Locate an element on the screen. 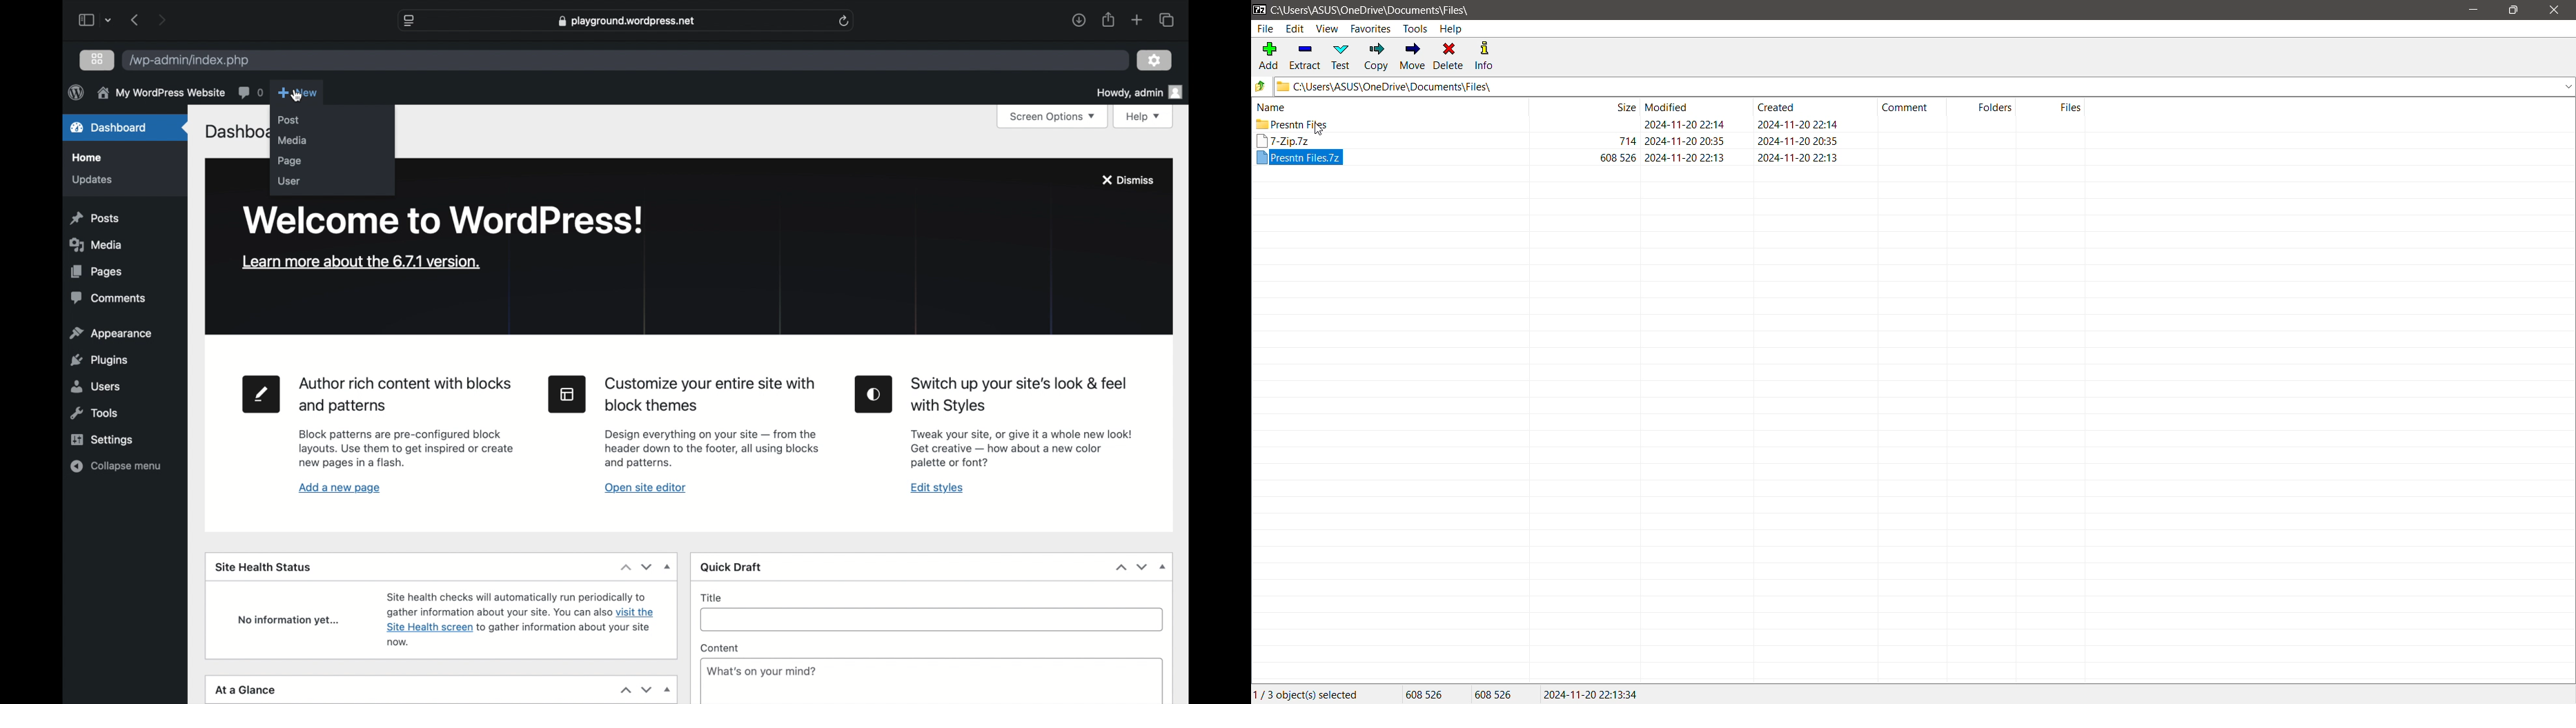 Image resolution: width=2576 pixels, height=728 pixels. Sie of the last fie selected is located at coordinates (1496, 695).